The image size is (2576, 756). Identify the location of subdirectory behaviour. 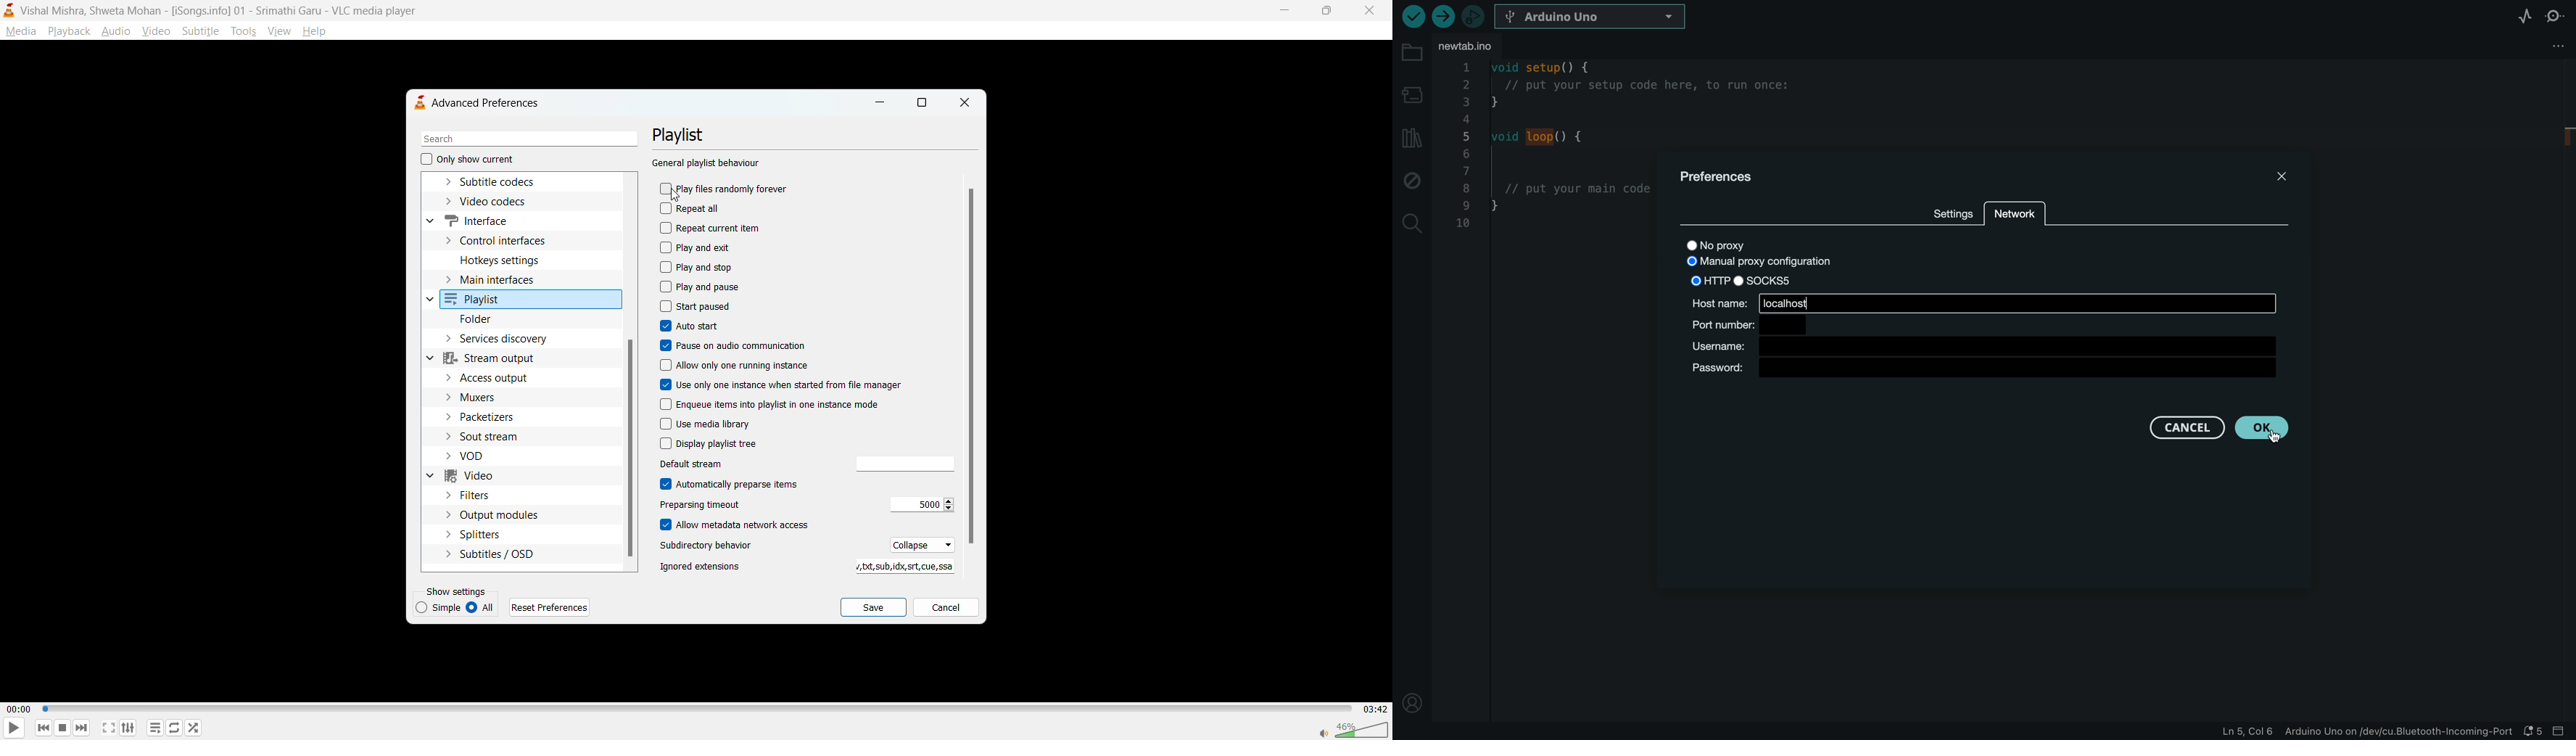
(712, 547).